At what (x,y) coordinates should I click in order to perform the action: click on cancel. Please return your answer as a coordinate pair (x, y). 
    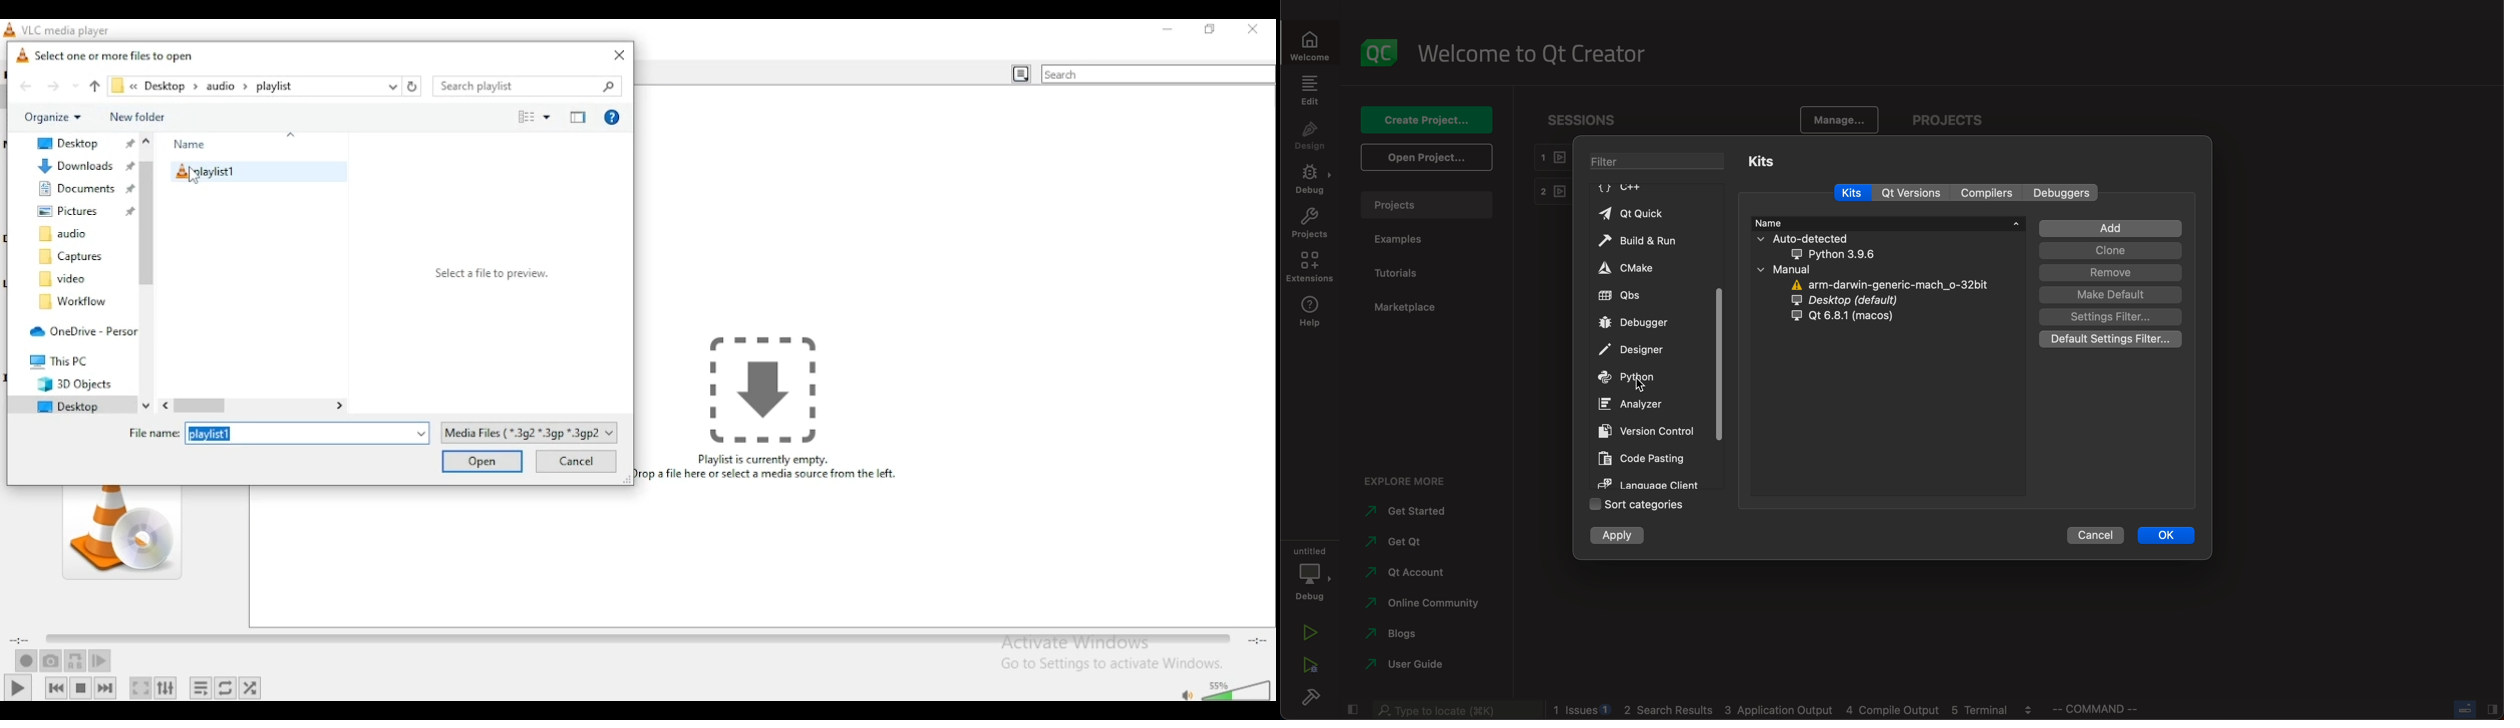
    Looking at the image, I should click on (2093, 534).